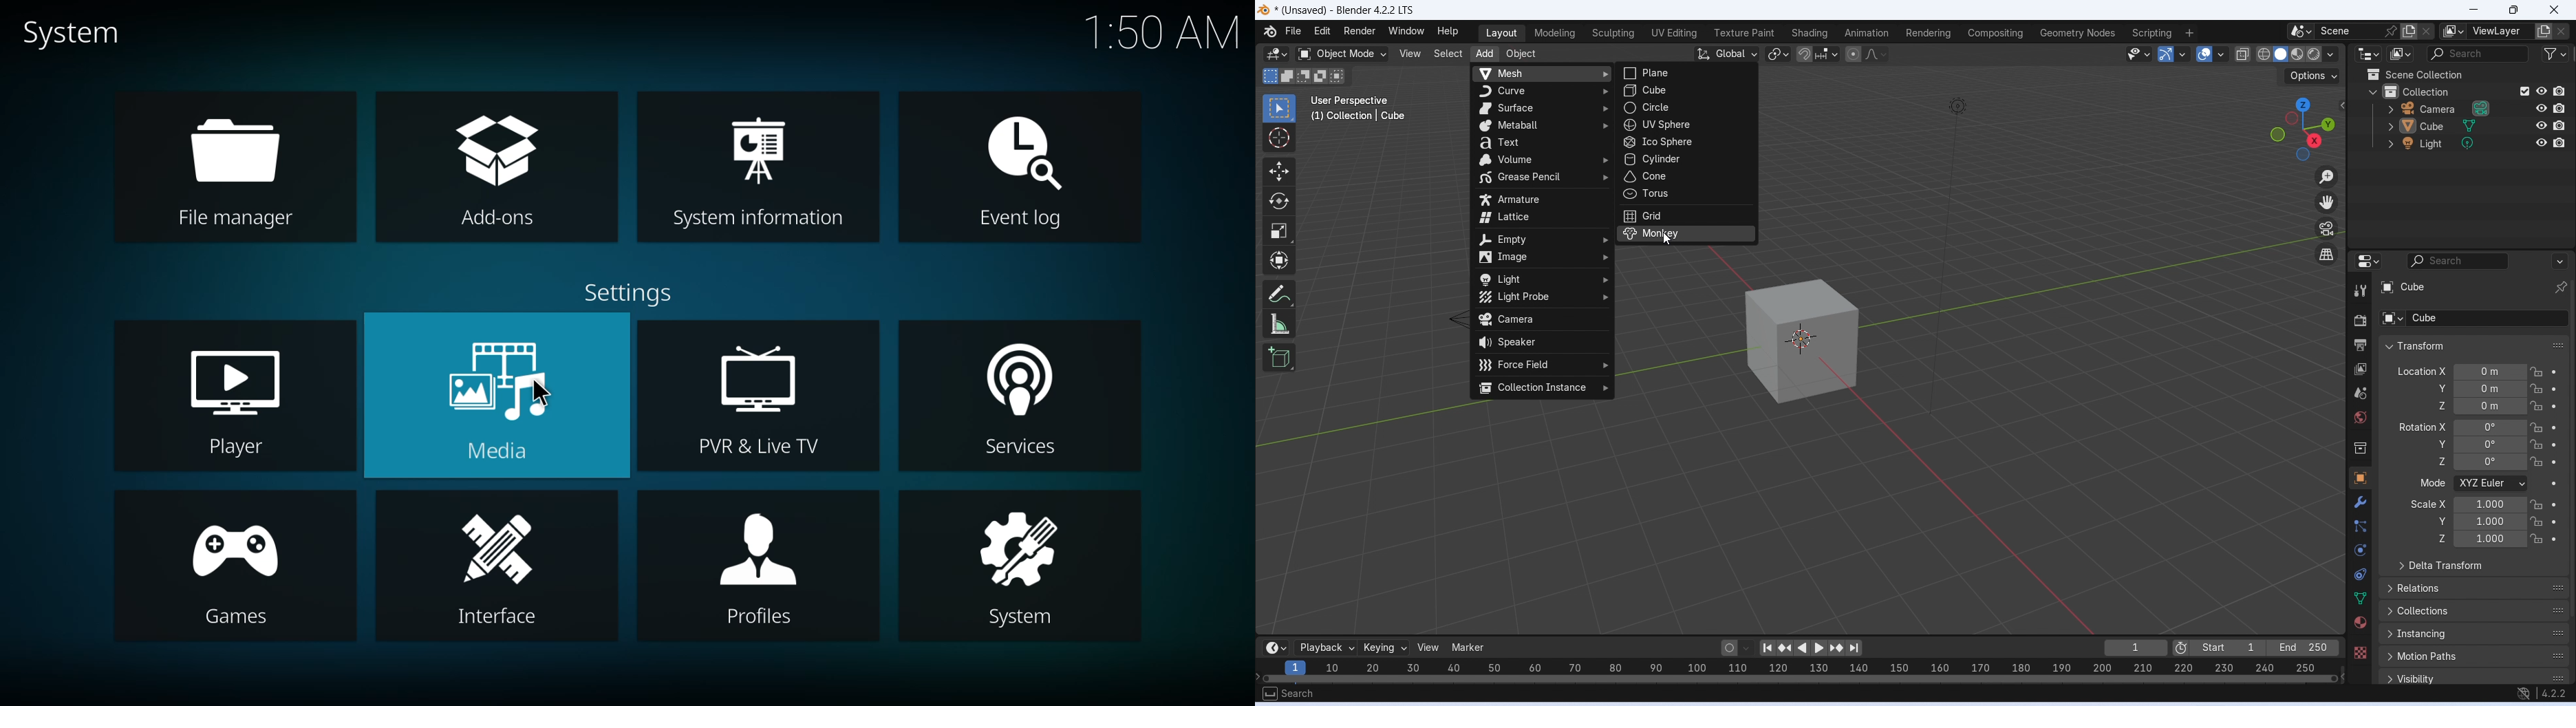  What do you see at coordinates (2553, 504) in the screenshot?
I see `animate property` at bounding box center [2553, 504].